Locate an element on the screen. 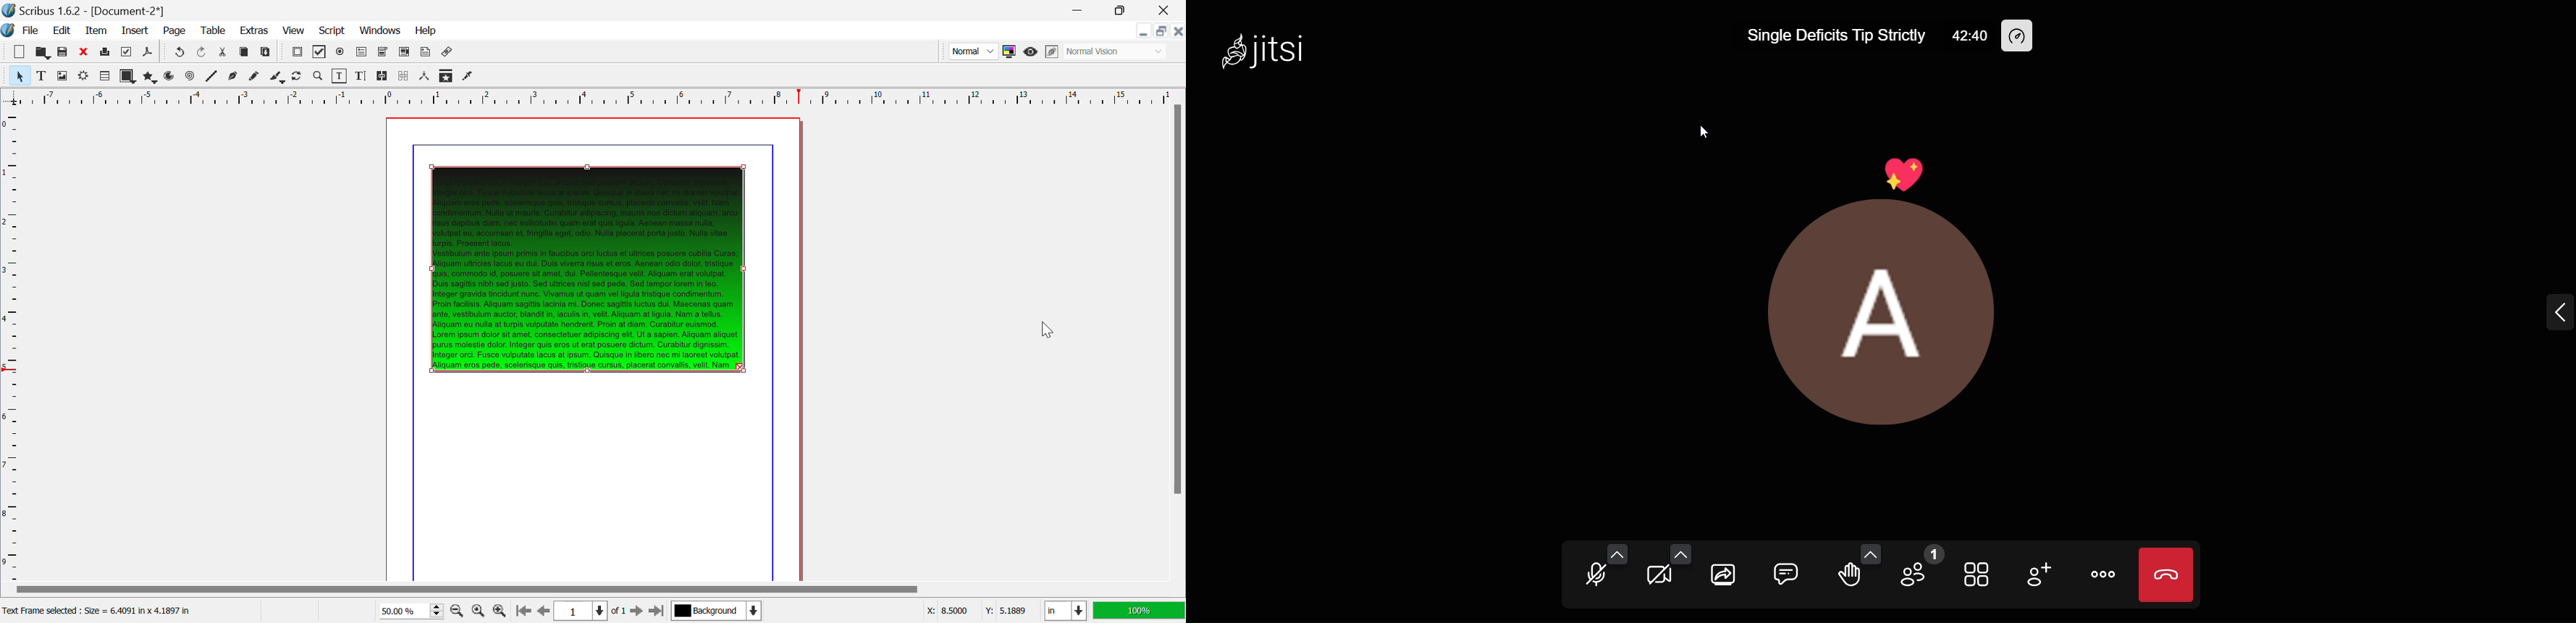  Zoom Out is located at coordinates (458, 610).